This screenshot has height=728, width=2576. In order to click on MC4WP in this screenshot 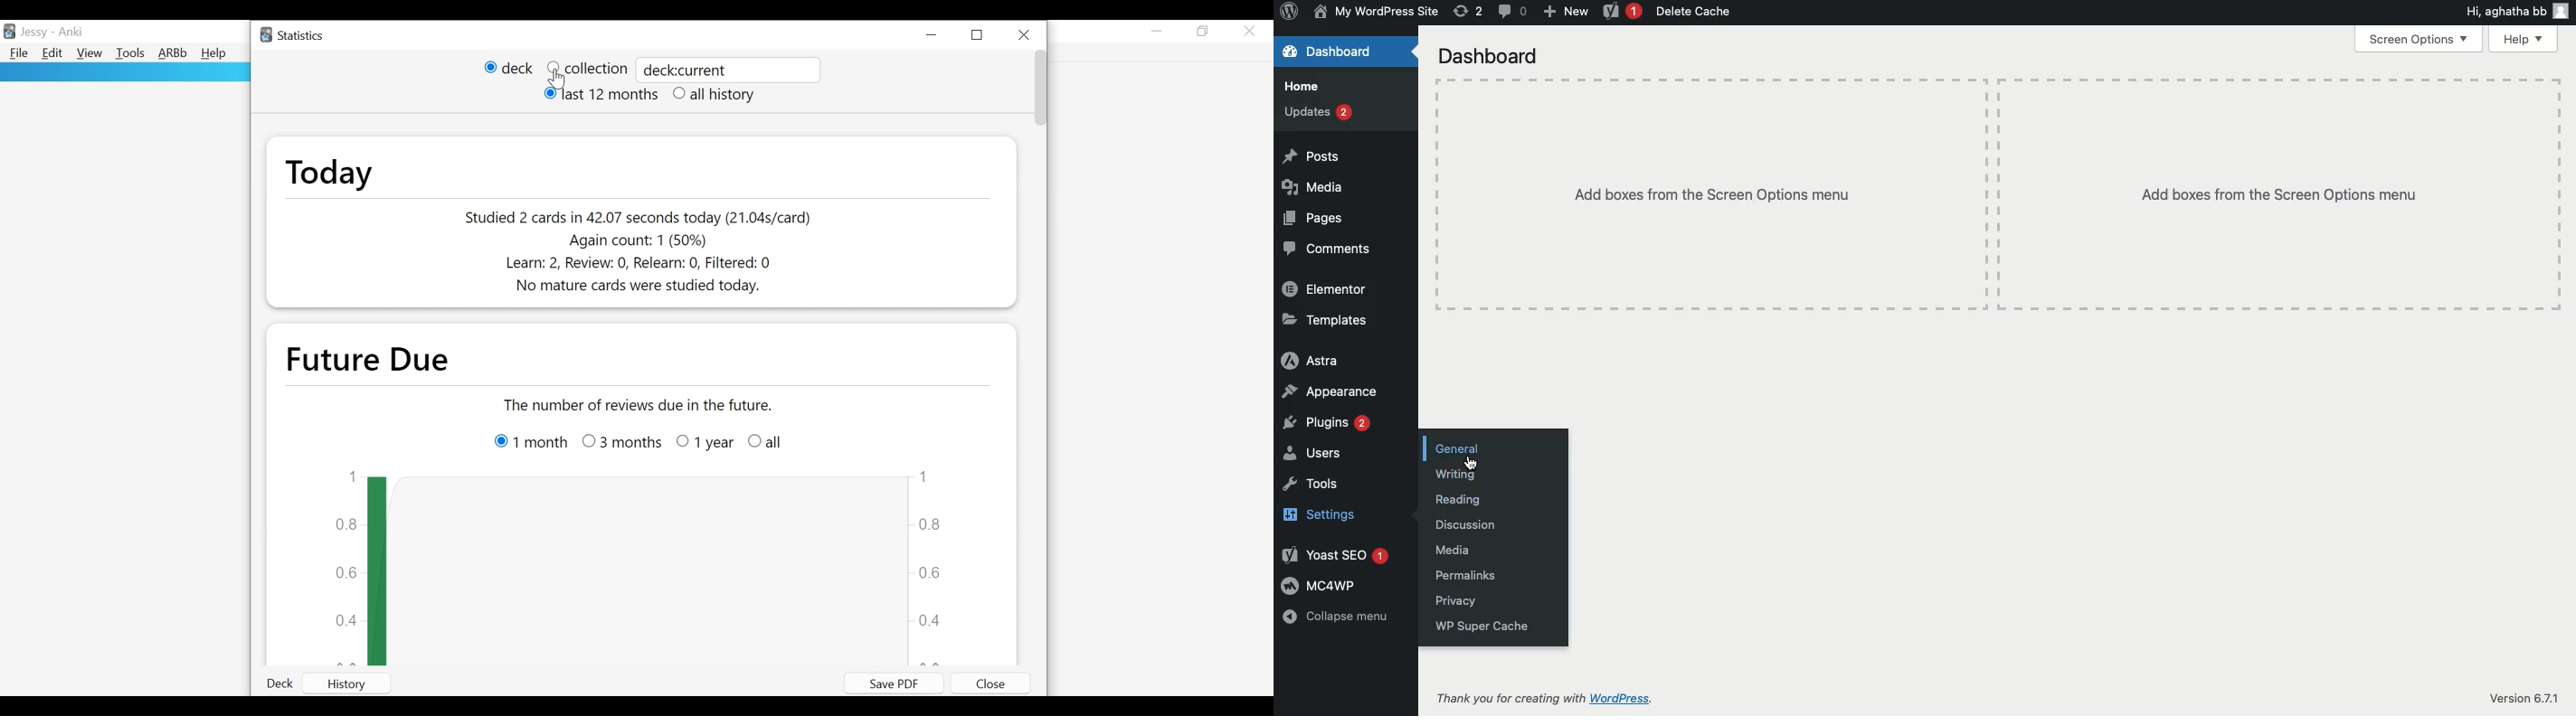, I will do `click(1318, 587)`.